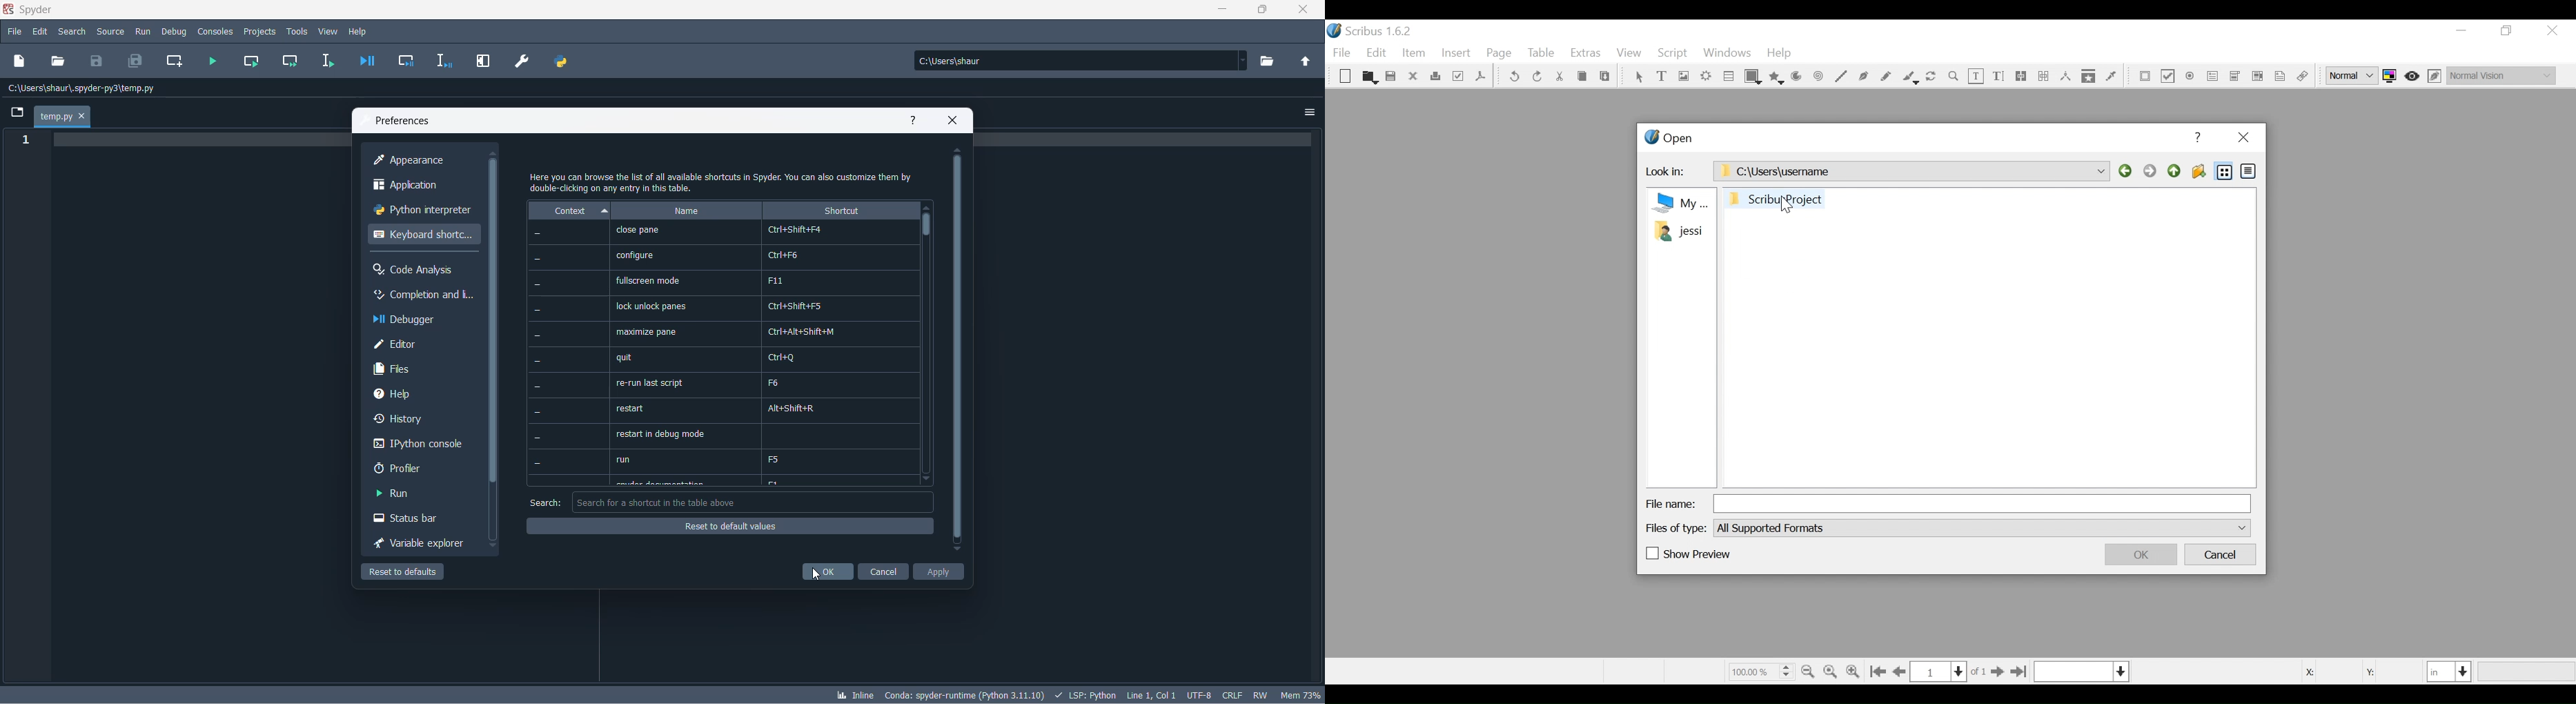 The width and height of the screenshot is (2576, 728). What do you see at coordinates (2258, 76) in the screenshot?
I see `Pdf List Box` at bounding box center [2258, 76].